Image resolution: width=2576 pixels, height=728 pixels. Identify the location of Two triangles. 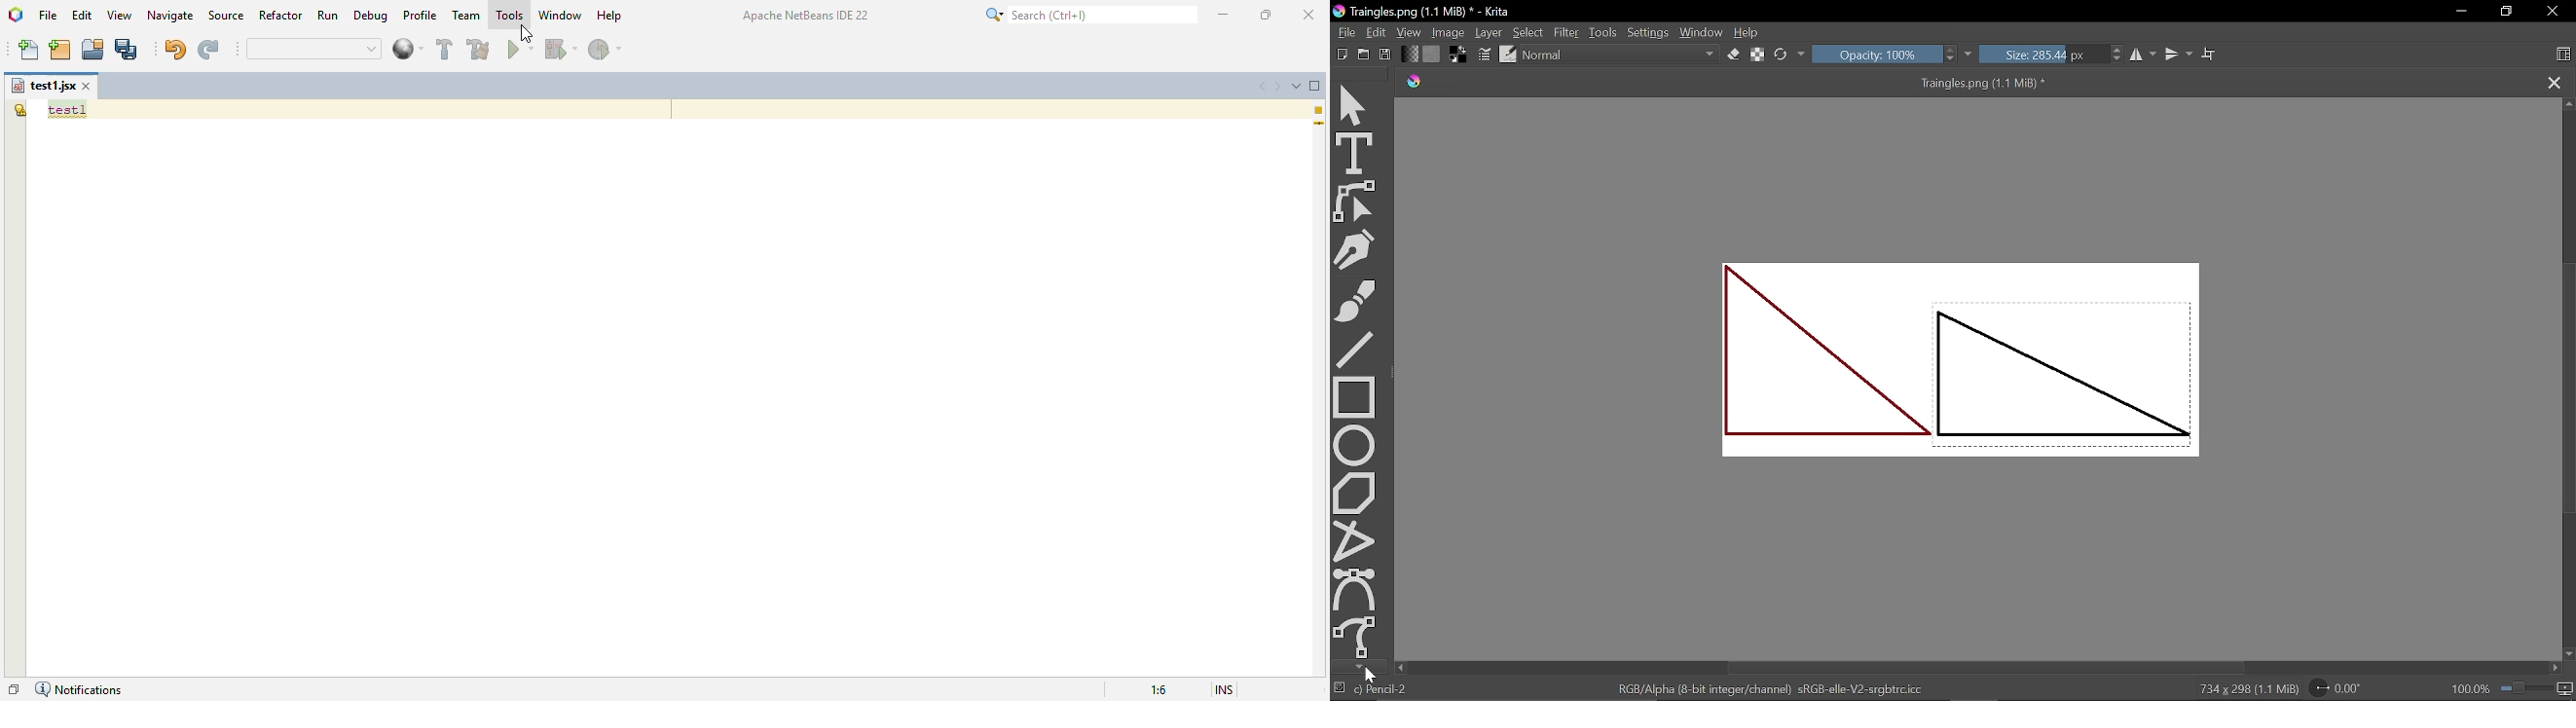
(1982, 366).